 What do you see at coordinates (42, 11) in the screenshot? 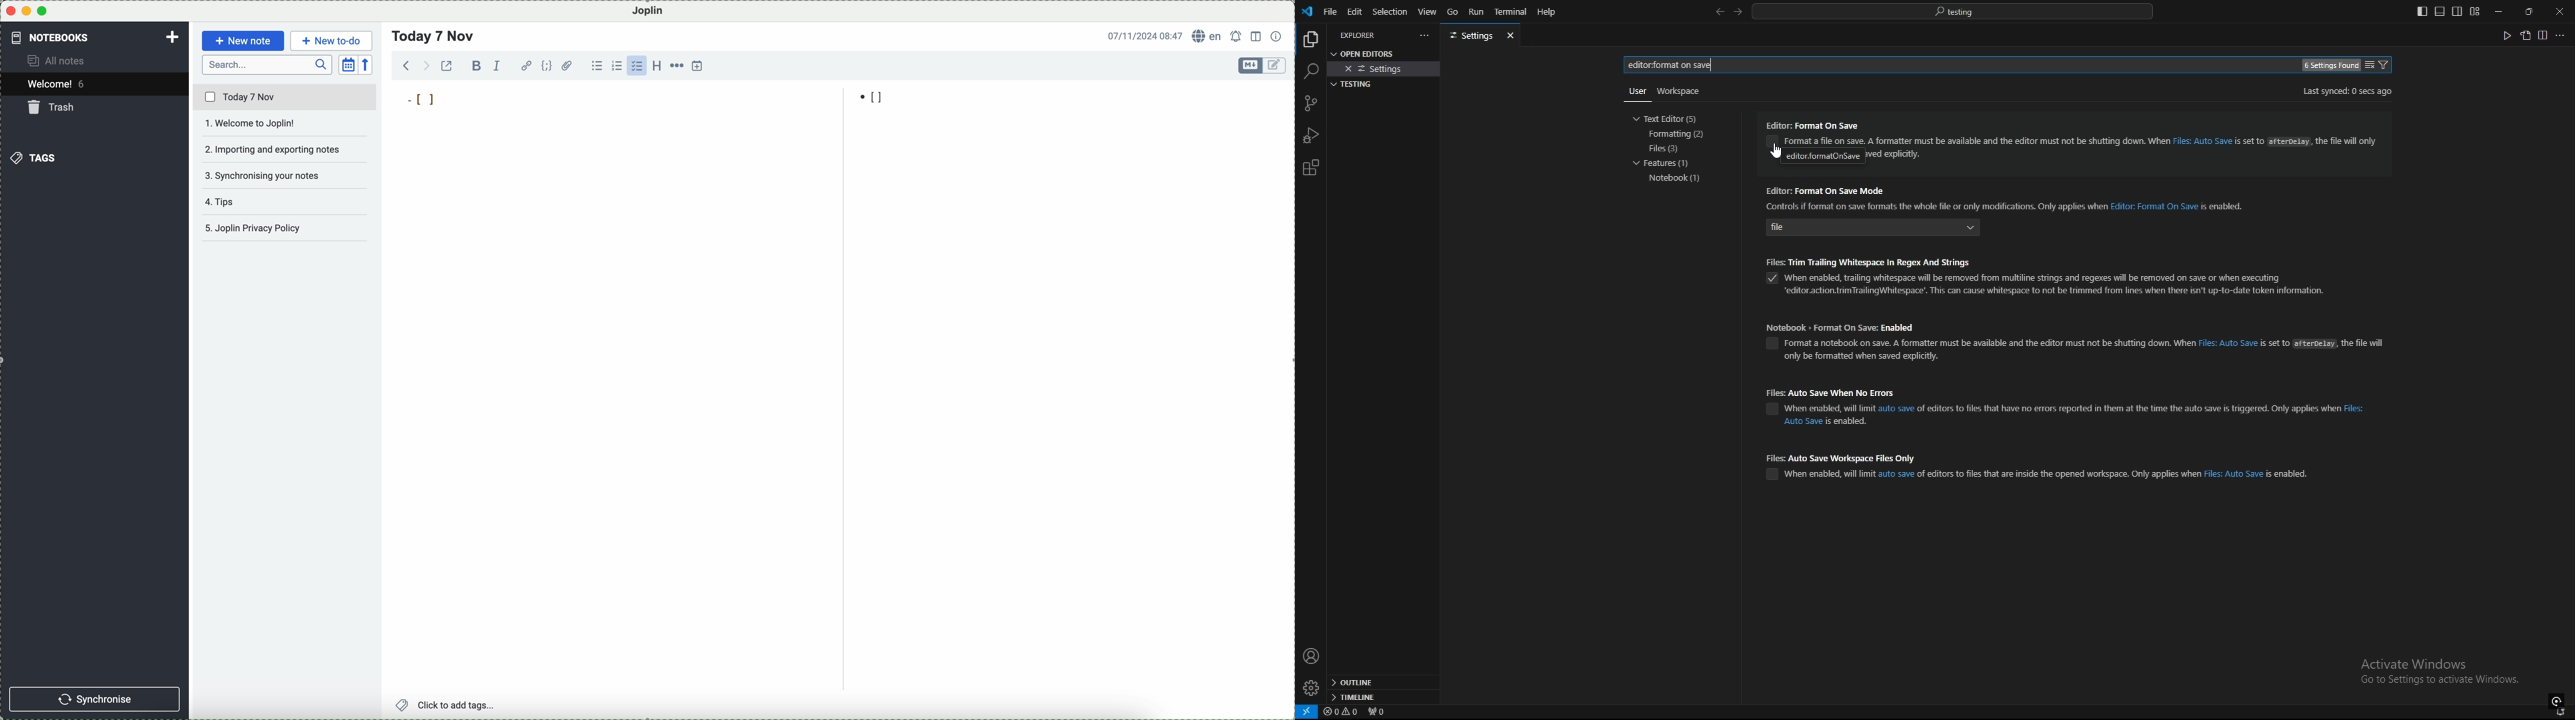
I see `maximize` at bounding box center [42, 11].